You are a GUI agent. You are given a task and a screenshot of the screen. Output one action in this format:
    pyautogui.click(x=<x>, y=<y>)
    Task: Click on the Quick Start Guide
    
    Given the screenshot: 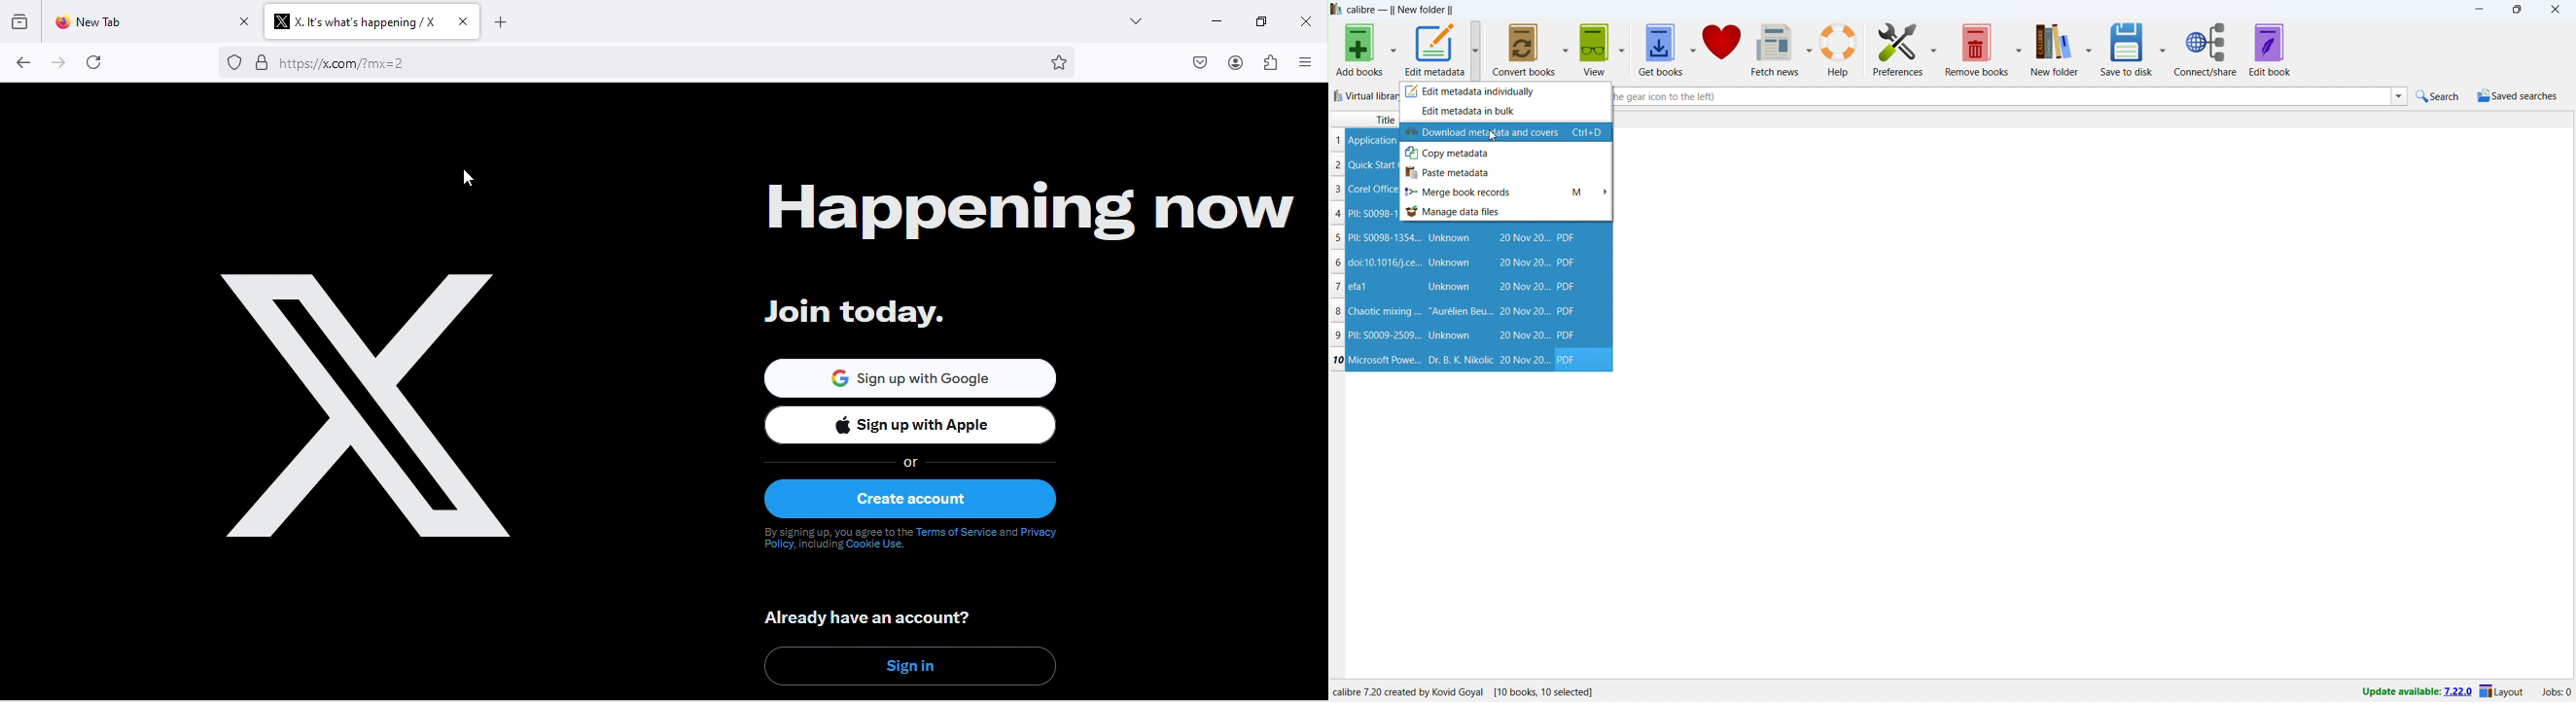 What is the action you would take?
    pyautogui.click(x=1370, y=165)
    